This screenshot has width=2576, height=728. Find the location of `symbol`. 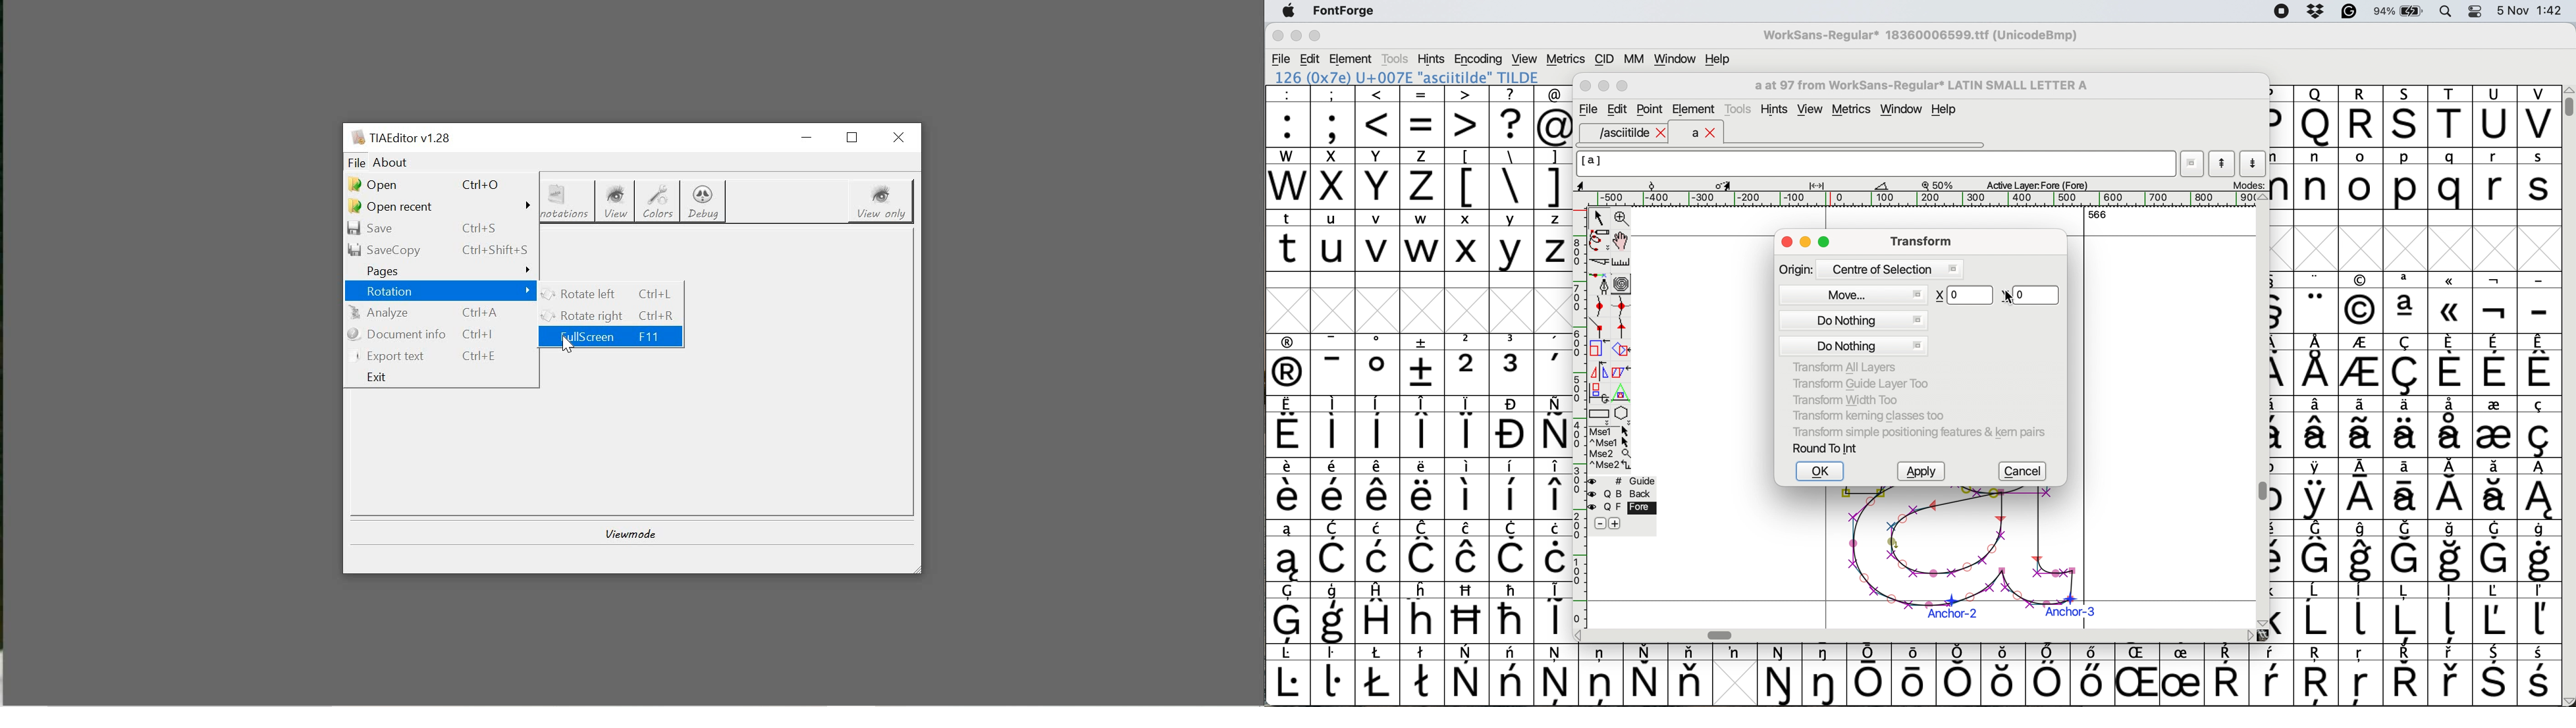

symbol is located at coordinates (1554, 365).